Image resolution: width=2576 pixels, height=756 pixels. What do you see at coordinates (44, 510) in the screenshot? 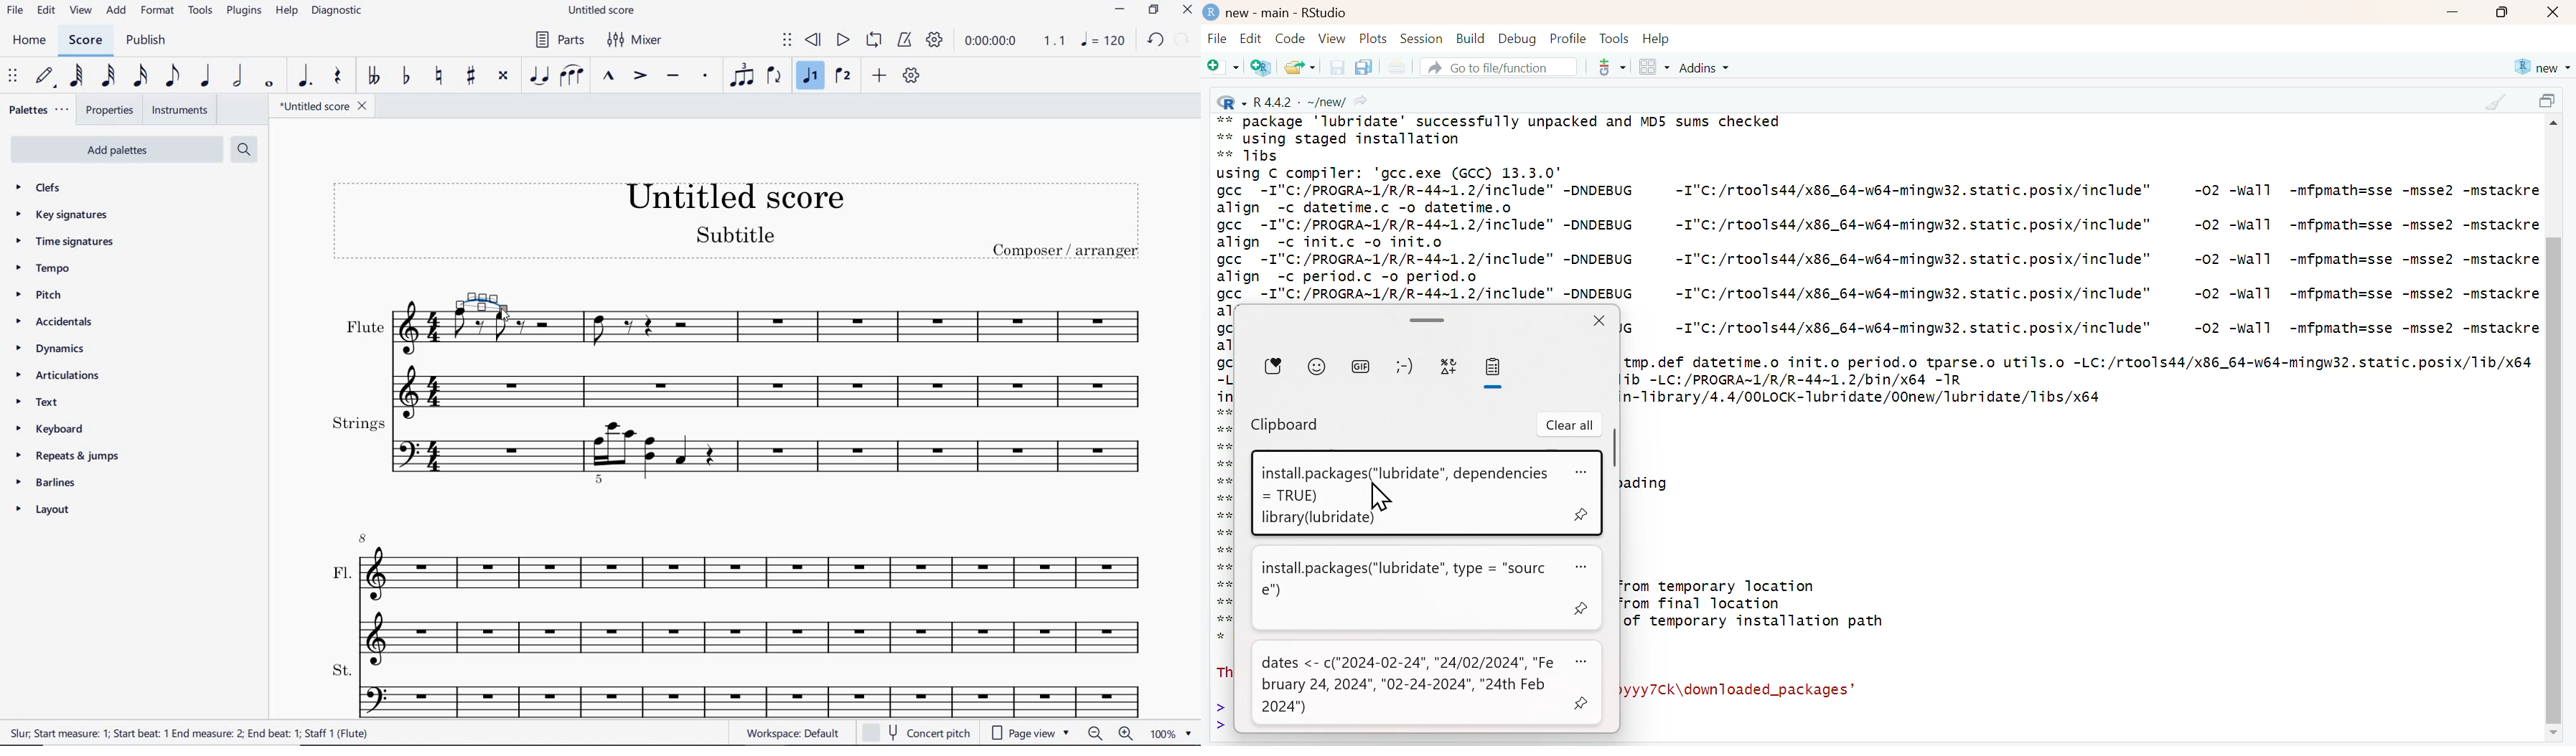
I see `layout` at bounding box center [44, 510].